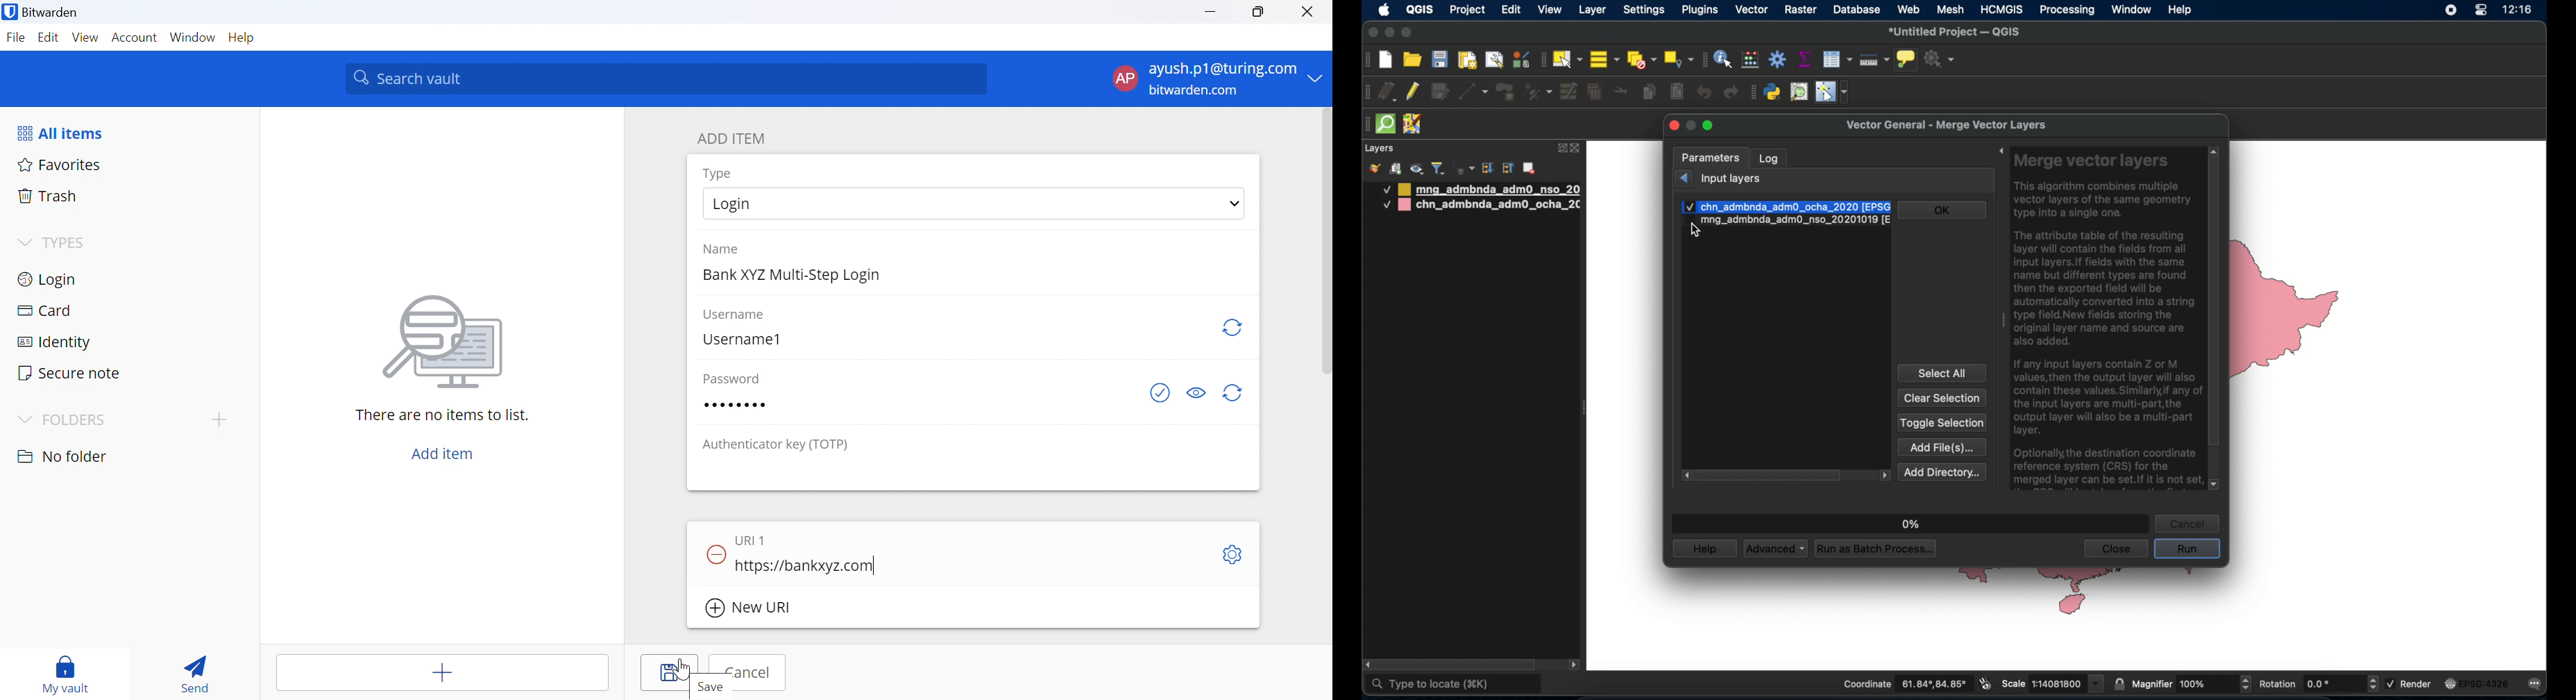 The height and width of the screenshot is (700, 2576). I want to click on Image, so click(445, 342).